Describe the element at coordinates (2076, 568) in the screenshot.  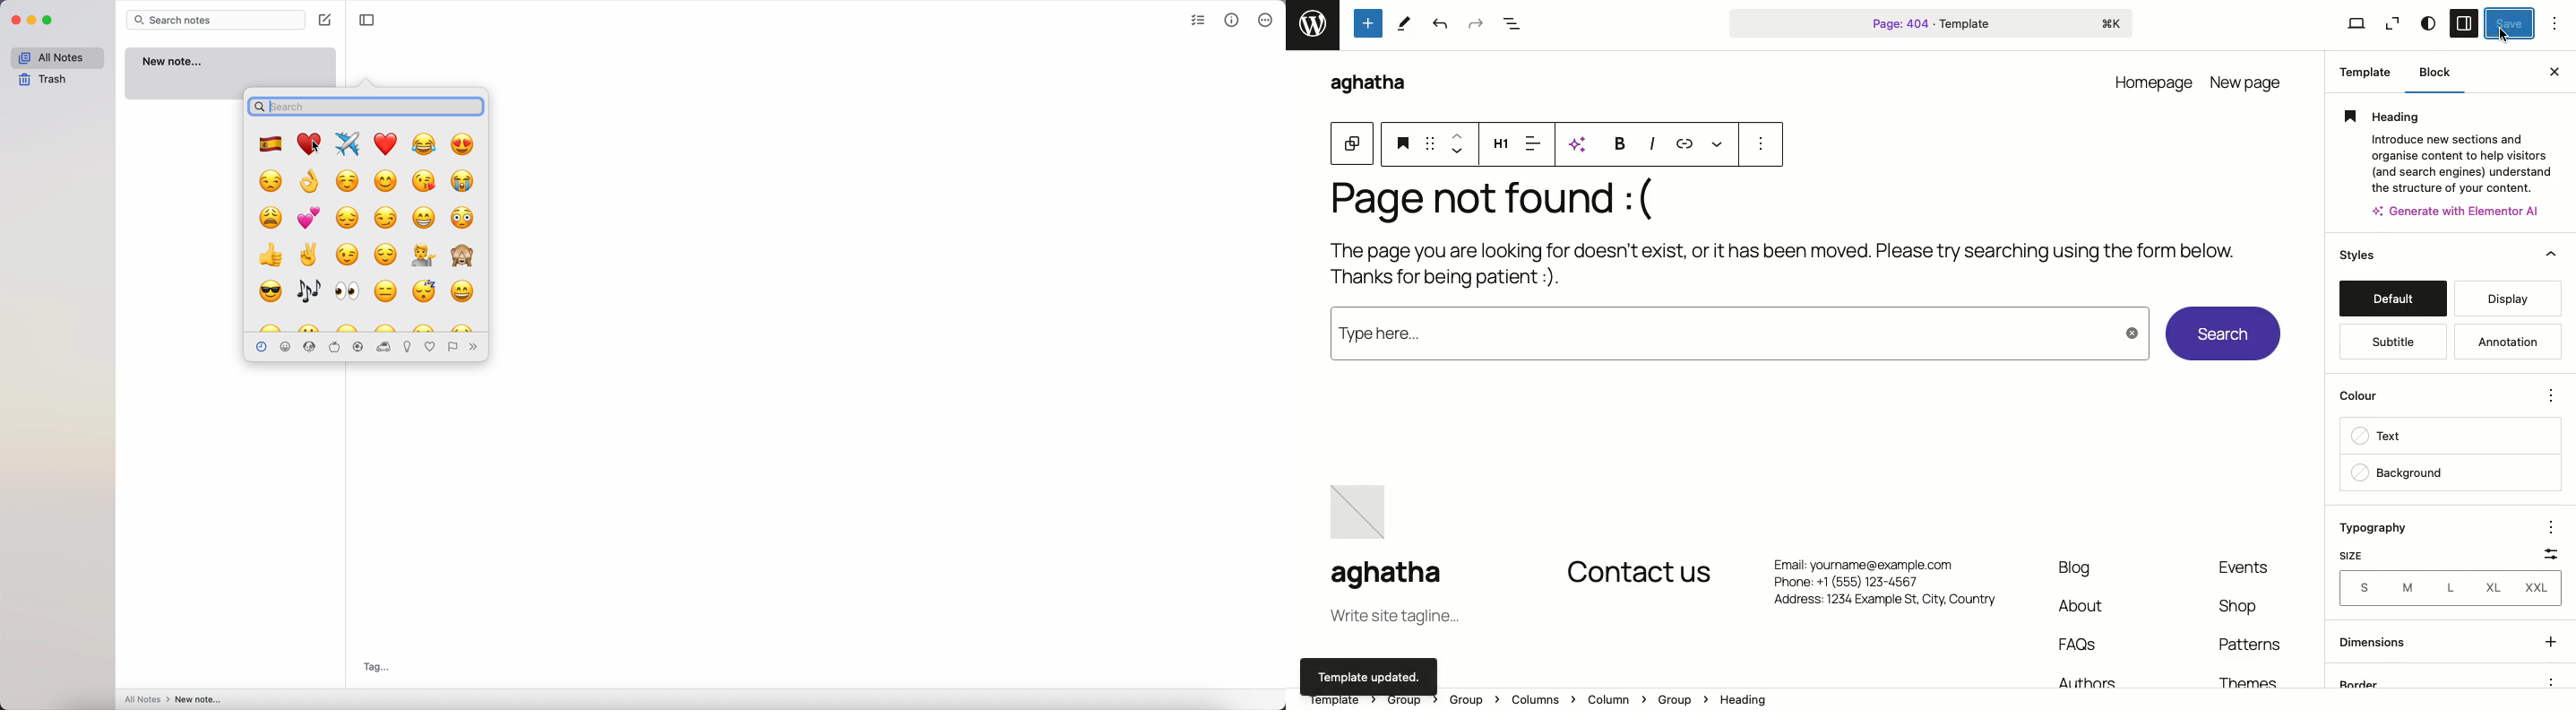
I see `Blog` at that location.